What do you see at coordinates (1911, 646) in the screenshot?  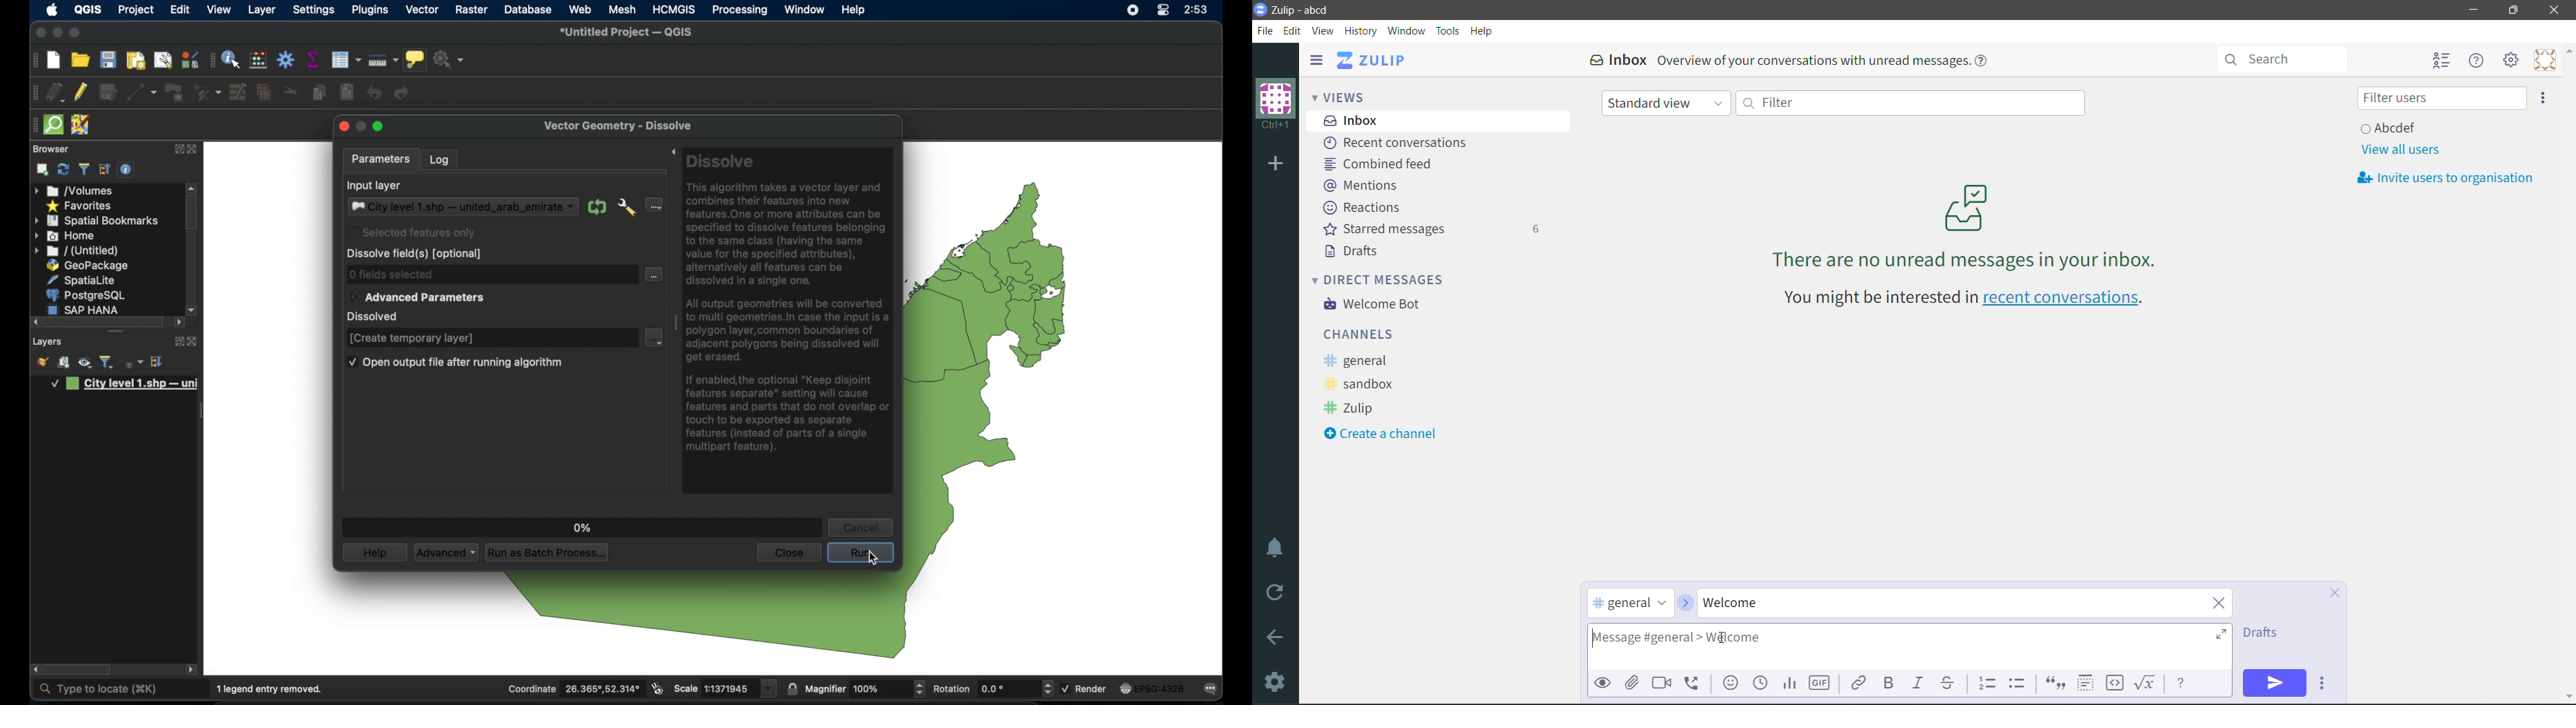 I see `Type the required message in the general channel under the specified topic` at bounding box center [1911, 646].